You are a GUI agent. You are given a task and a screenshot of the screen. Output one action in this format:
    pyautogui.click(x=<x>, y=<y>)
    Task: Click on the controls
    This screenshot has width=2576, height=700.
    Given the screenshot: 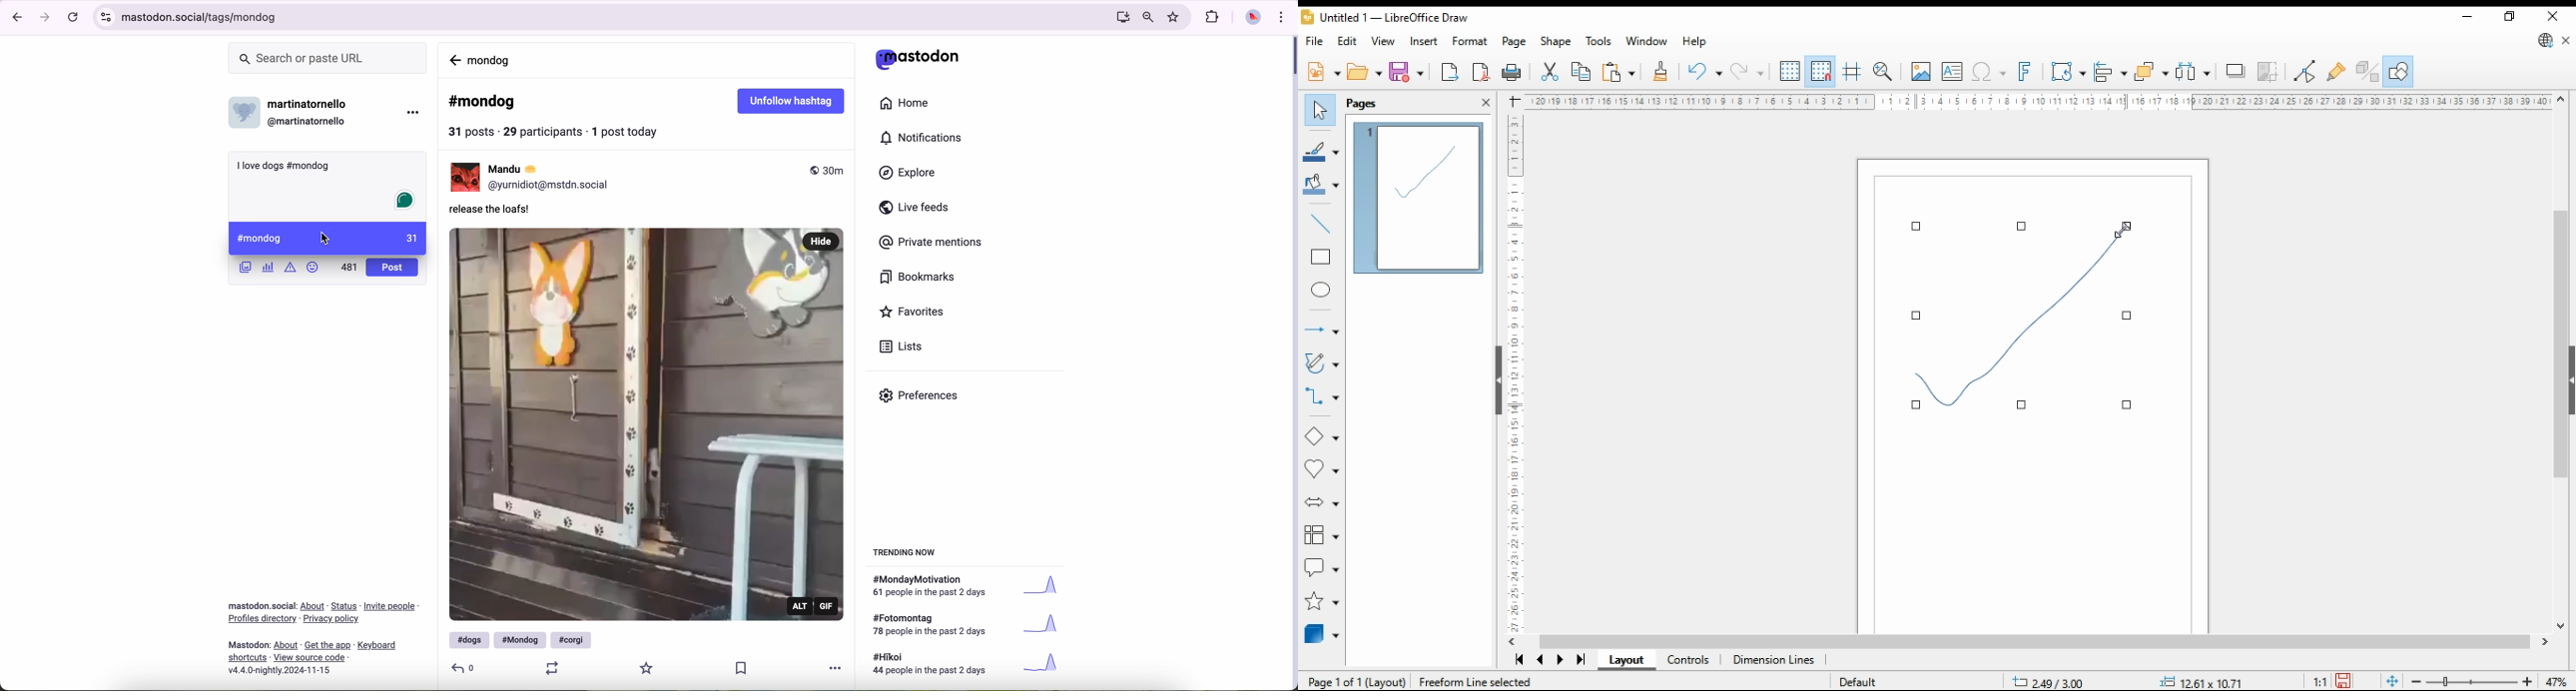 What is the action you would take?
    pyautogui.click(x=1689, y=660)
    